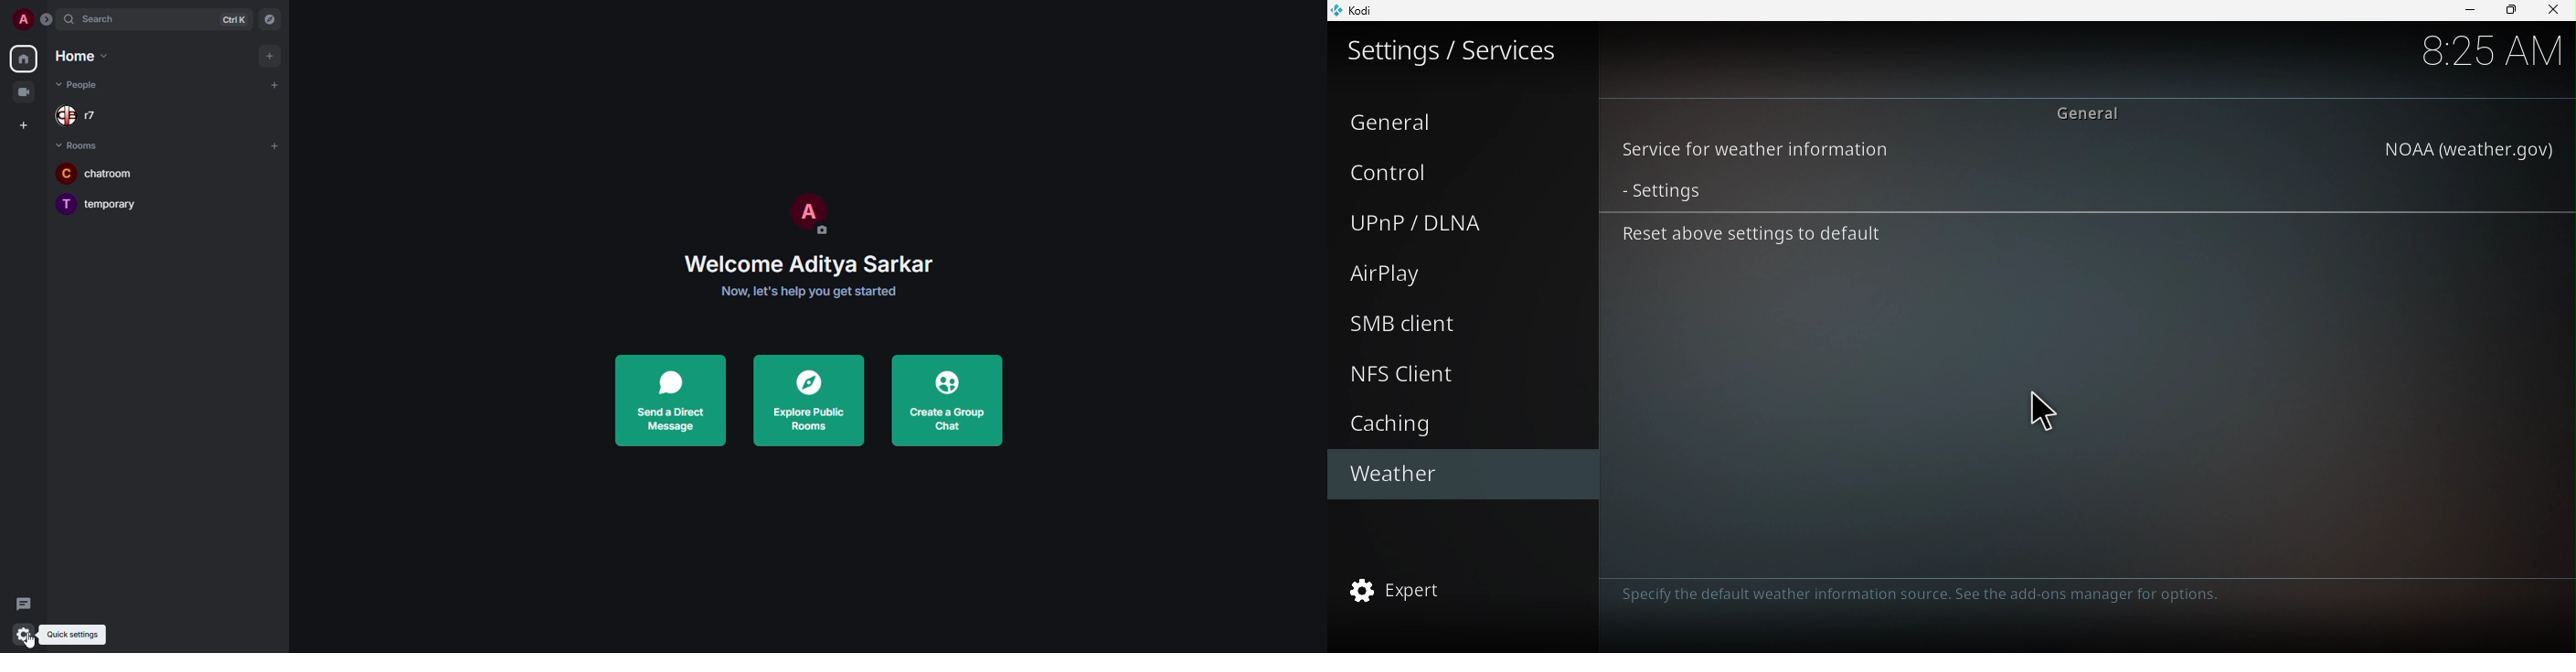  What do you see at coordinates (106, 19) in the screenshot?
I see `search` at bounding box center [106, 19].